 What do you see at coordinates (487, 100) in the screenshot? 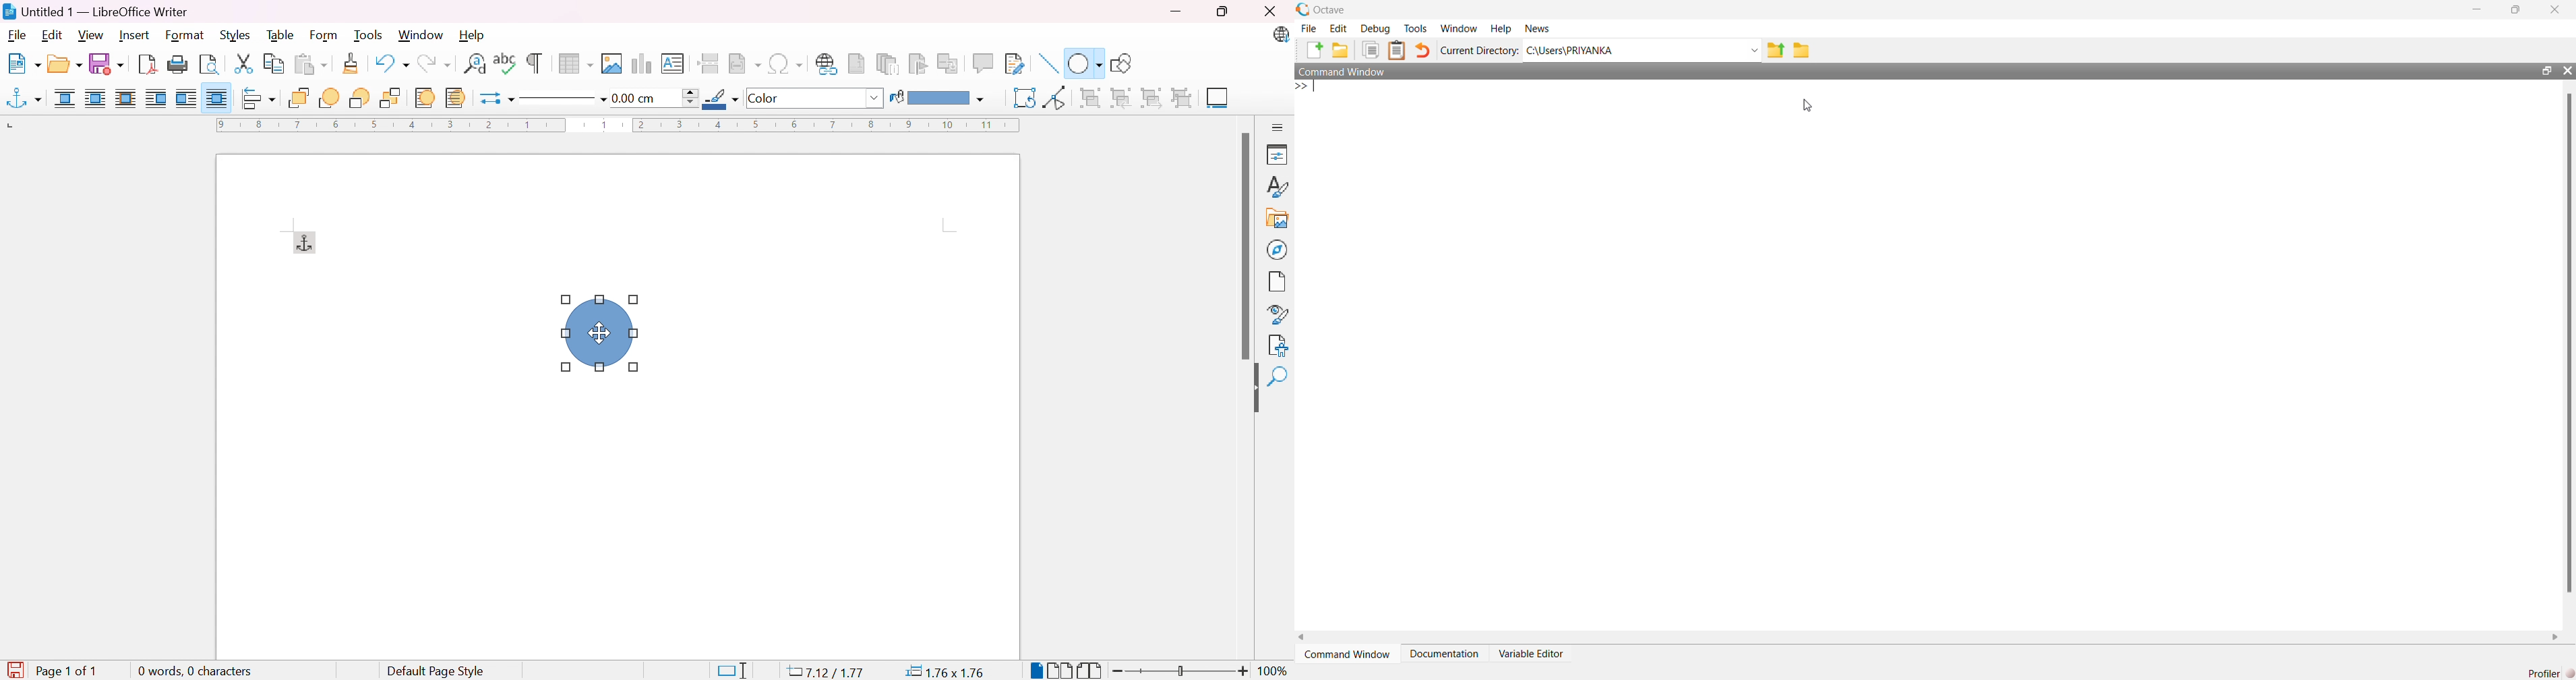
I see `Select start and end arrowheads for lines` at bounding box center [487, 100].